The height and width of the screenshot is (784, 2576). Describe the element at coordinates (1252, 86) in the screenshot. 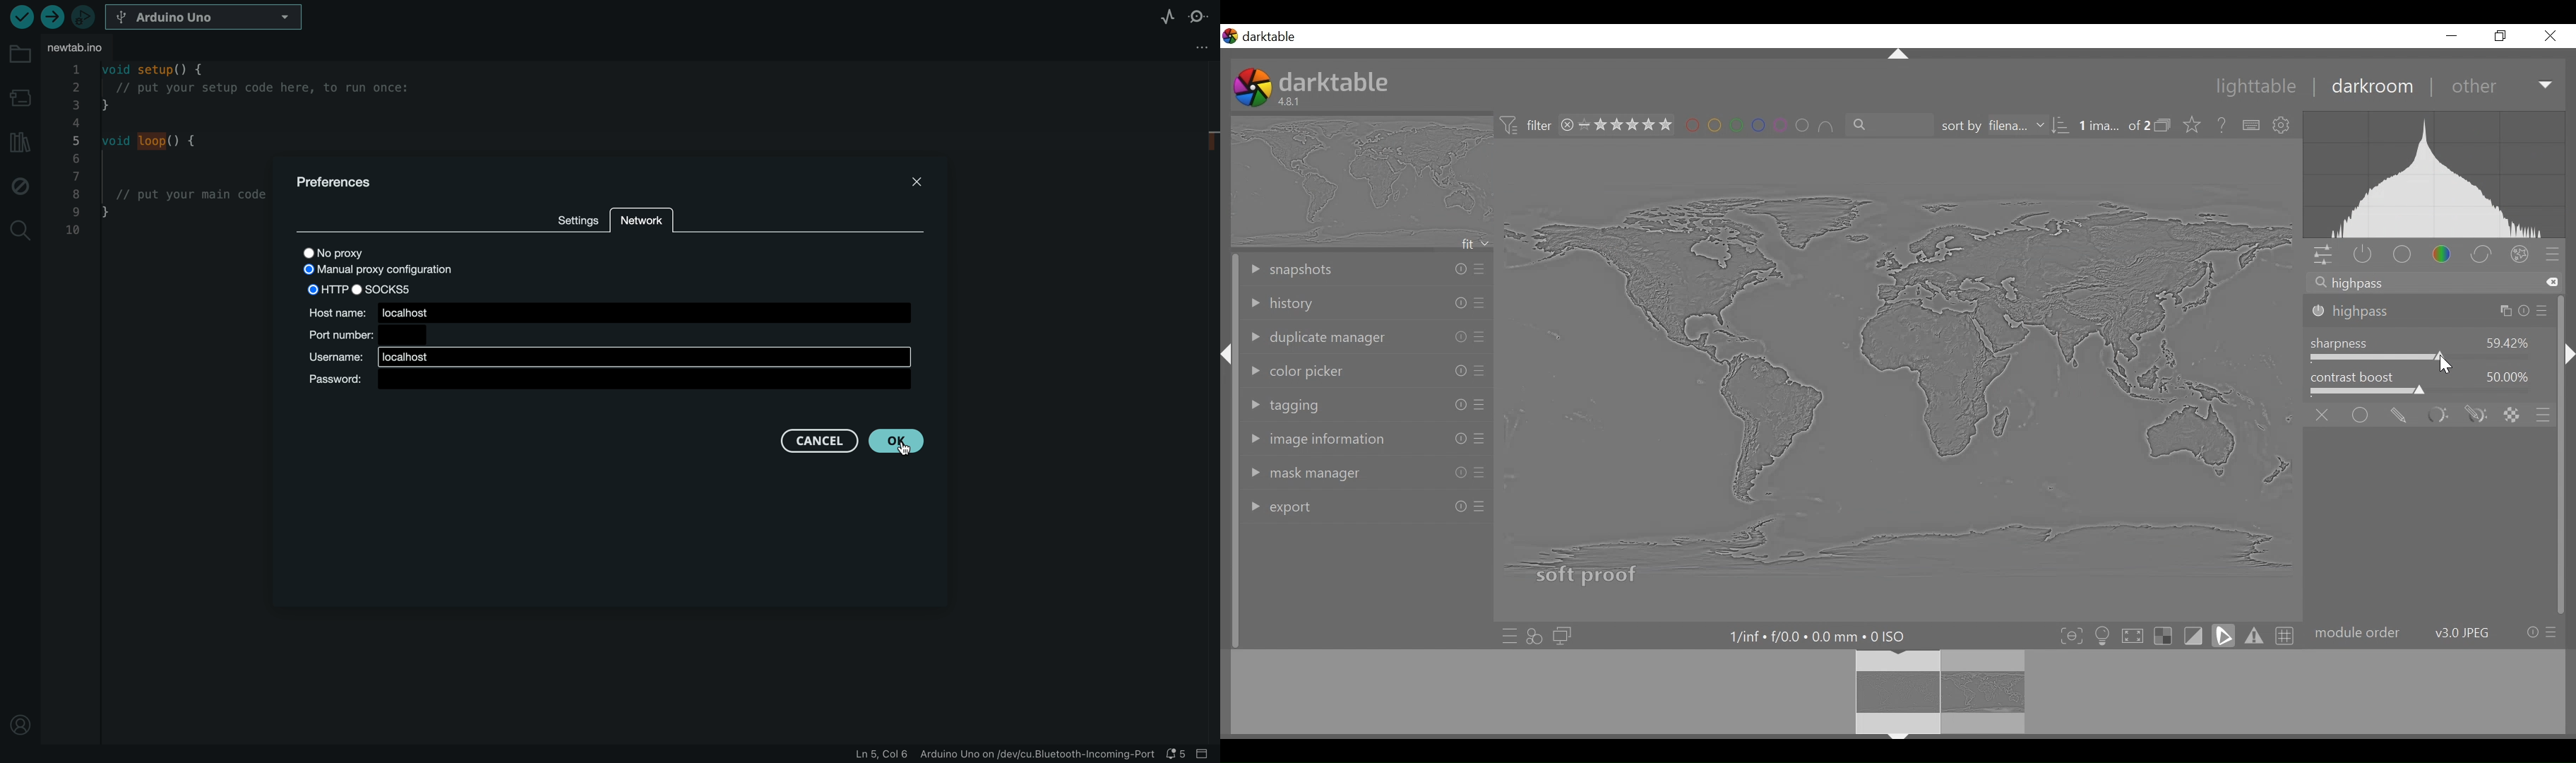

I see `Darktable Desktop icon` at that location.